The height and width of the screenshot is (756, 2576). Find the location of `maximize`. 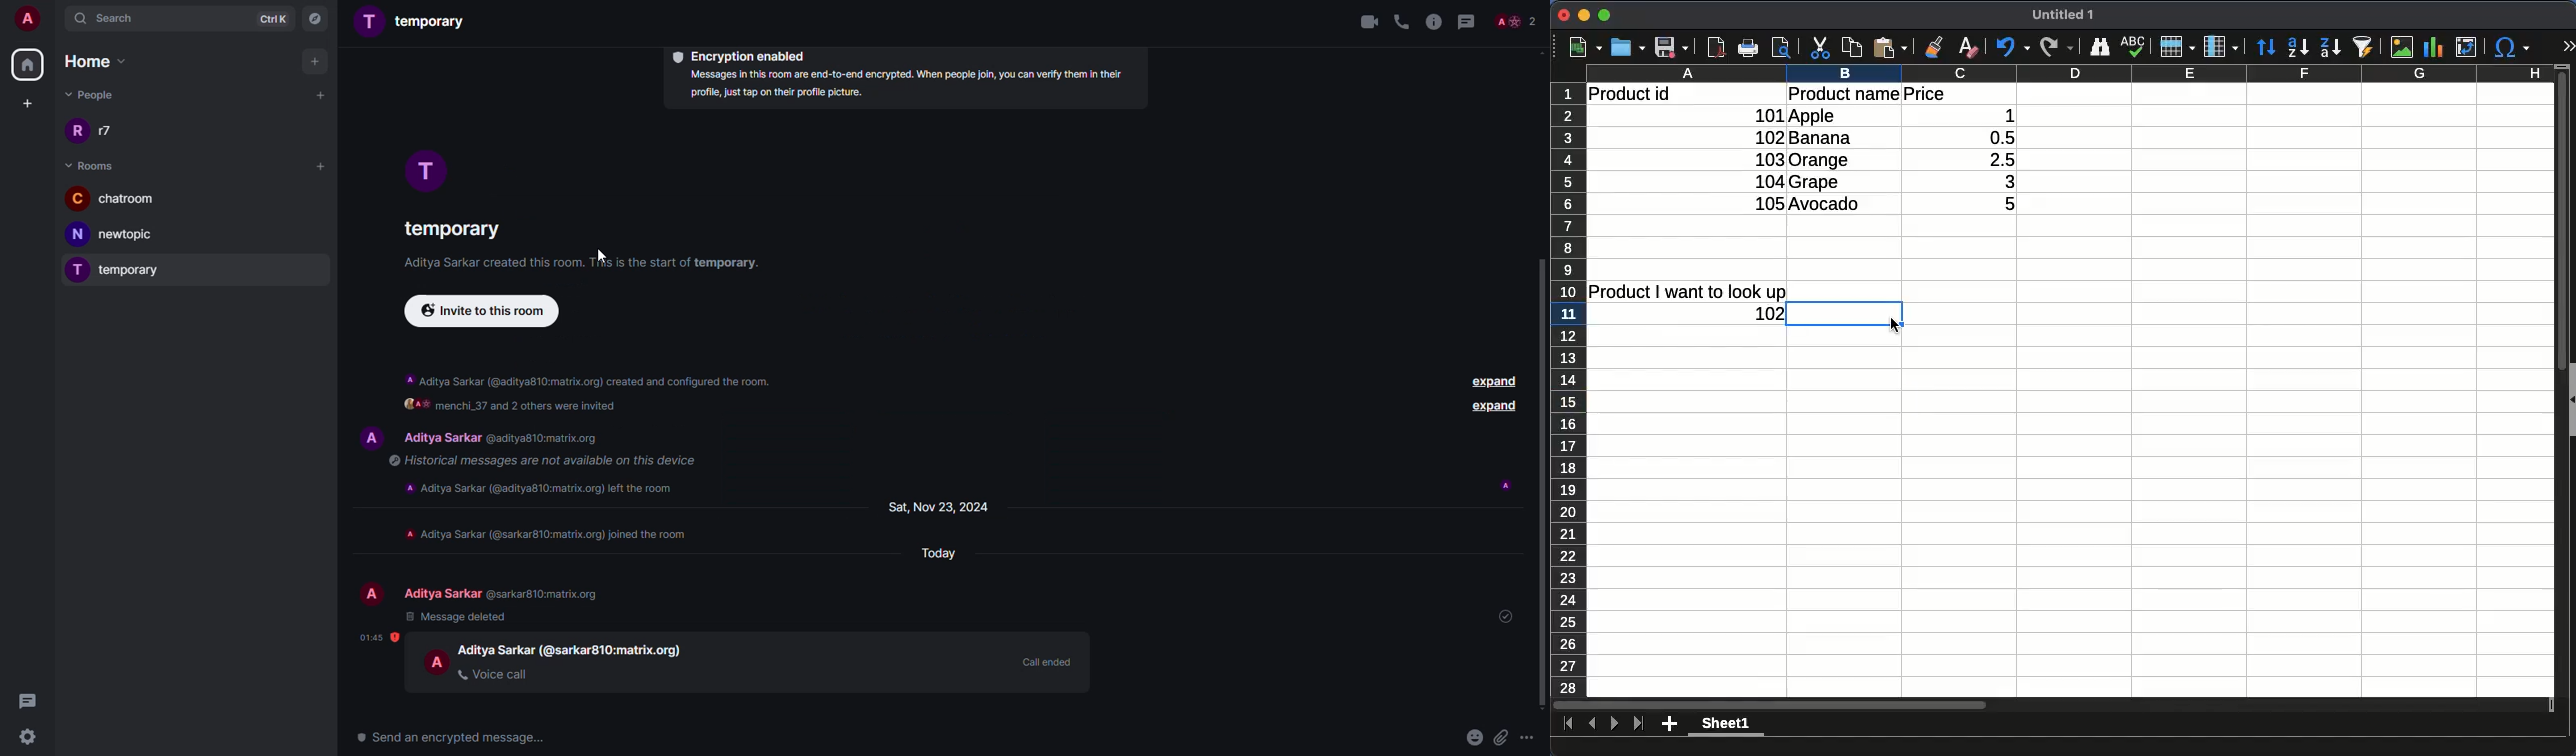

maximize is located at coordinates (1604, 15).